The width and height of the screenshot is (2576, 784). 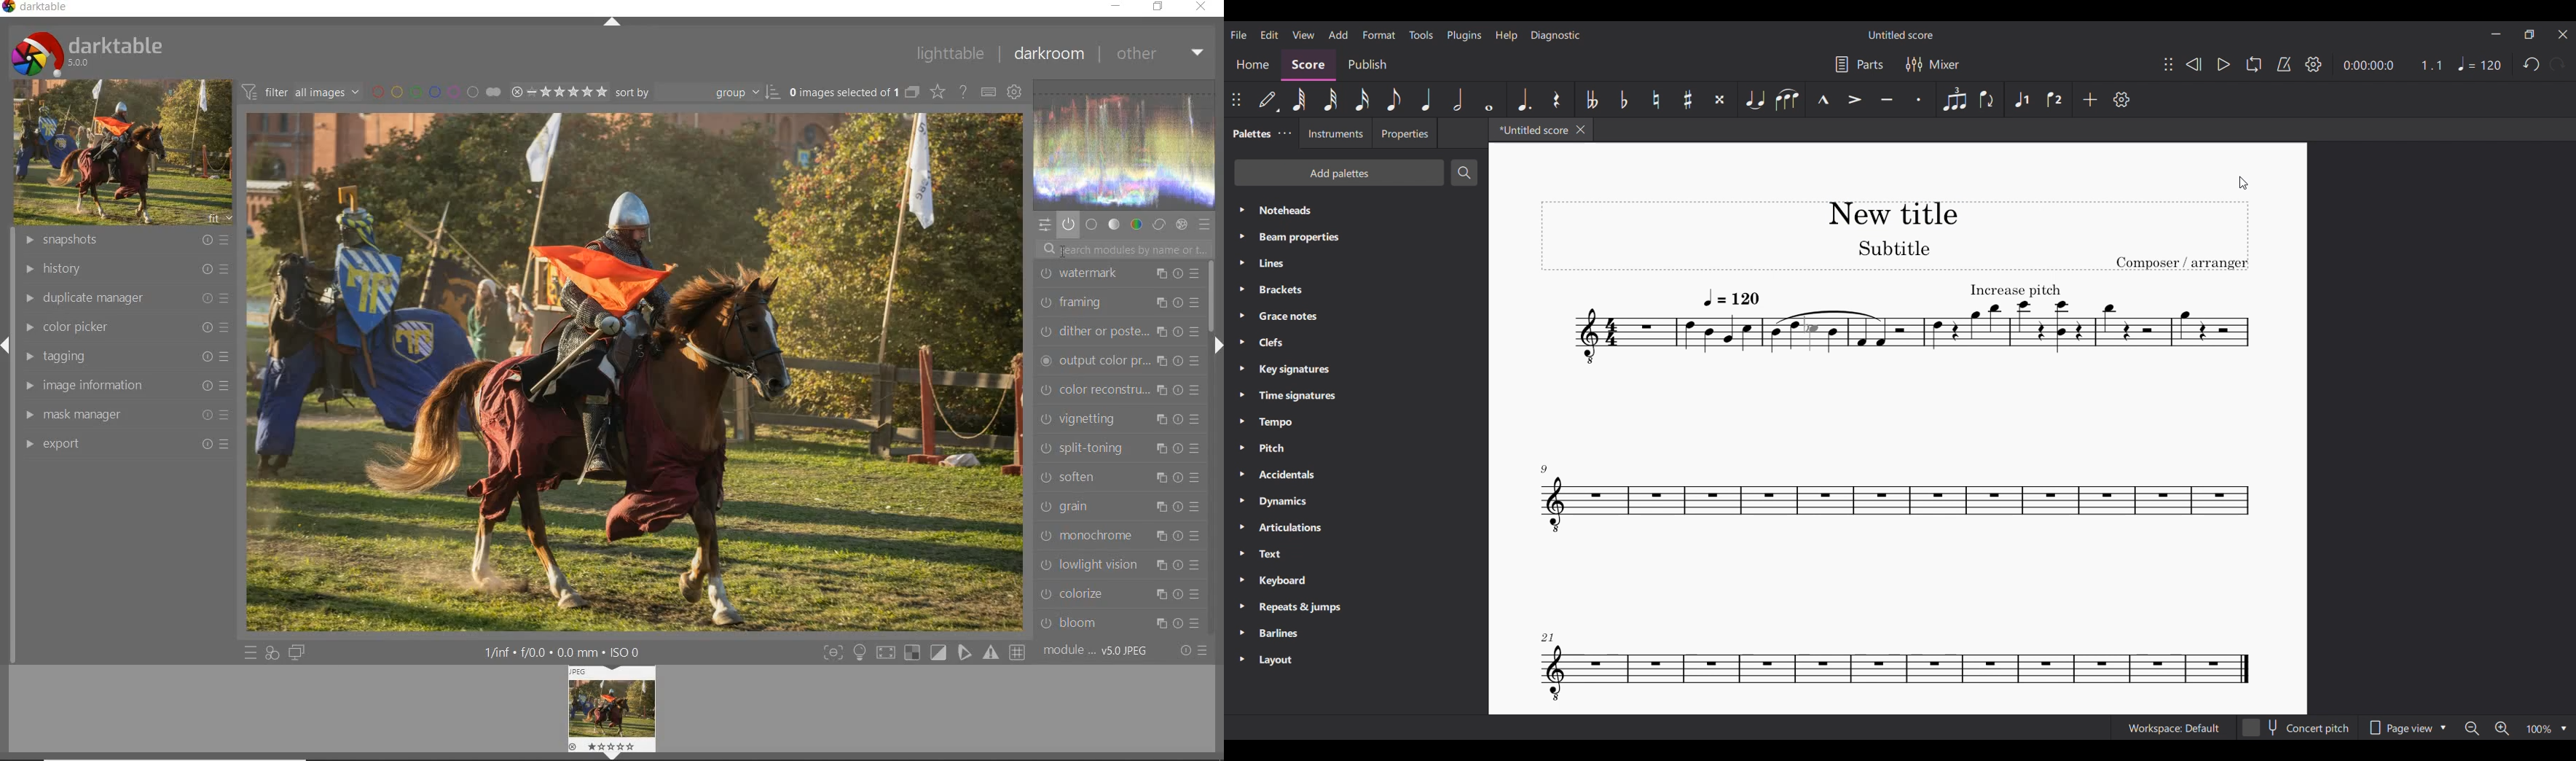 What do you see at coordinates (2225, 64) in the screenshot?
I see `Play` at bounding box center [2225, 64].